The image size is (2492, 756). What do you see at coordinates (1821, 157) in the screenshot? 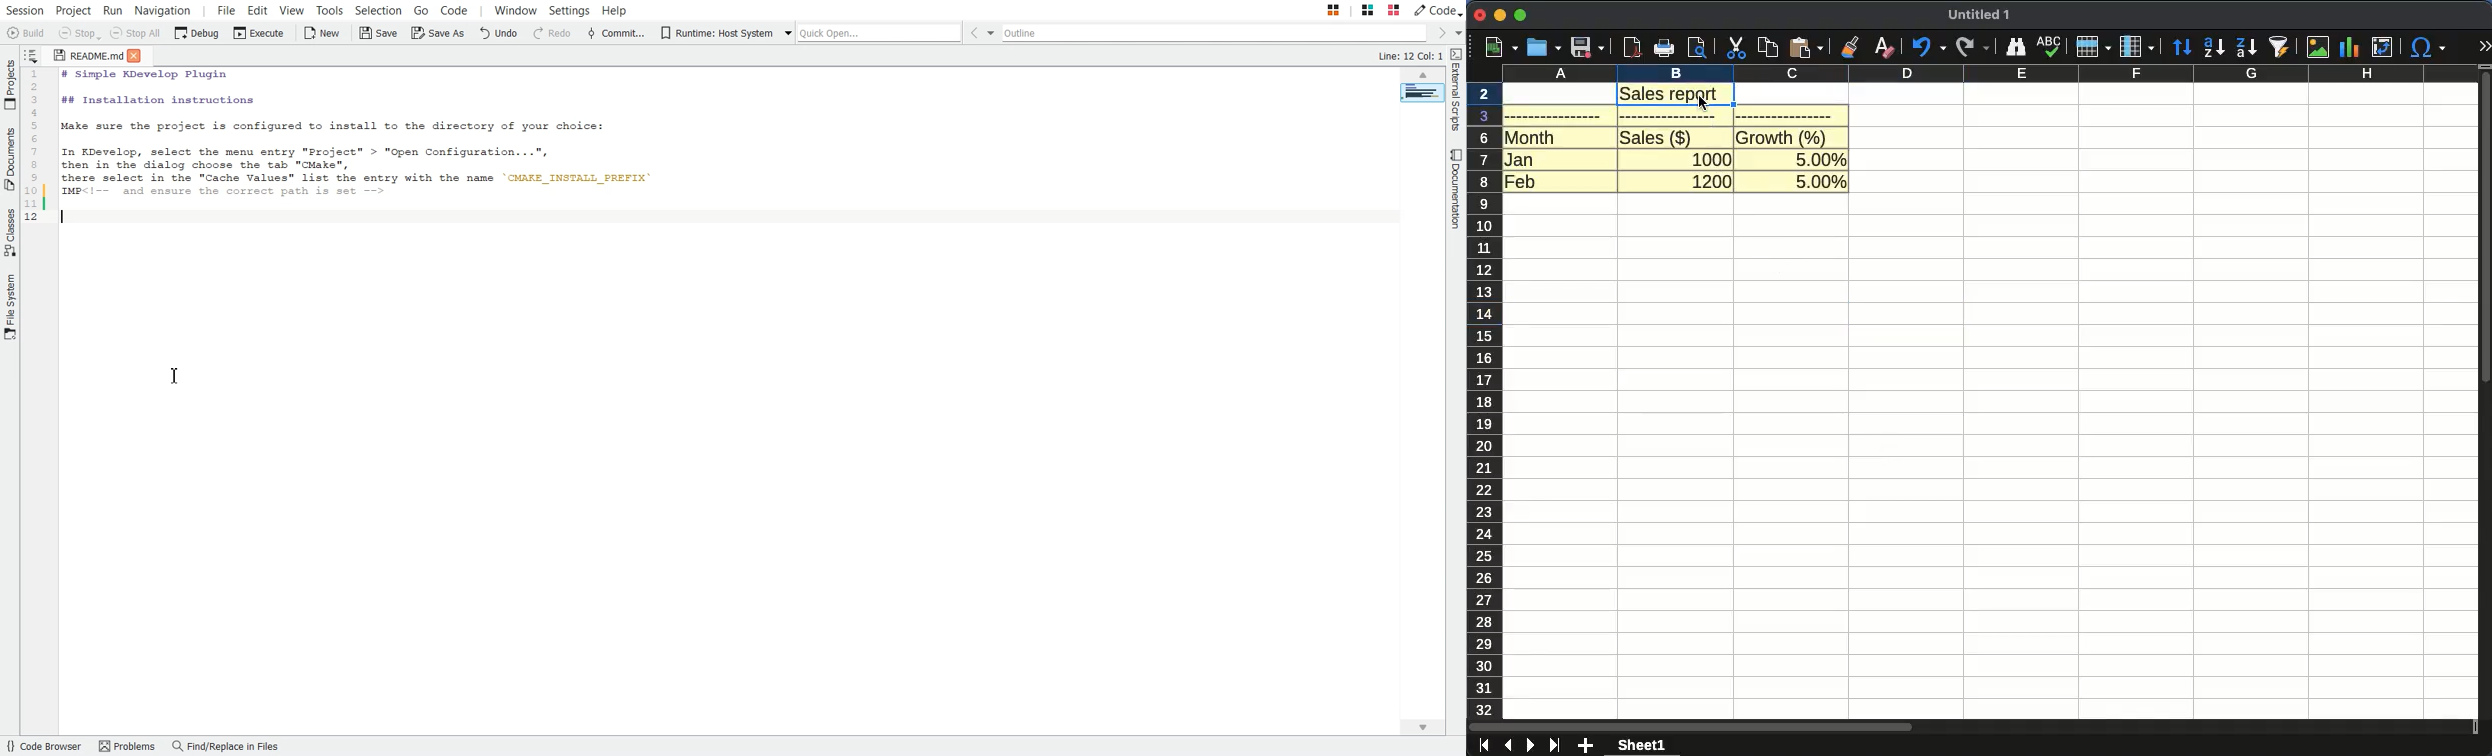
I see `5.00%` at bounding box center [1821, 157].